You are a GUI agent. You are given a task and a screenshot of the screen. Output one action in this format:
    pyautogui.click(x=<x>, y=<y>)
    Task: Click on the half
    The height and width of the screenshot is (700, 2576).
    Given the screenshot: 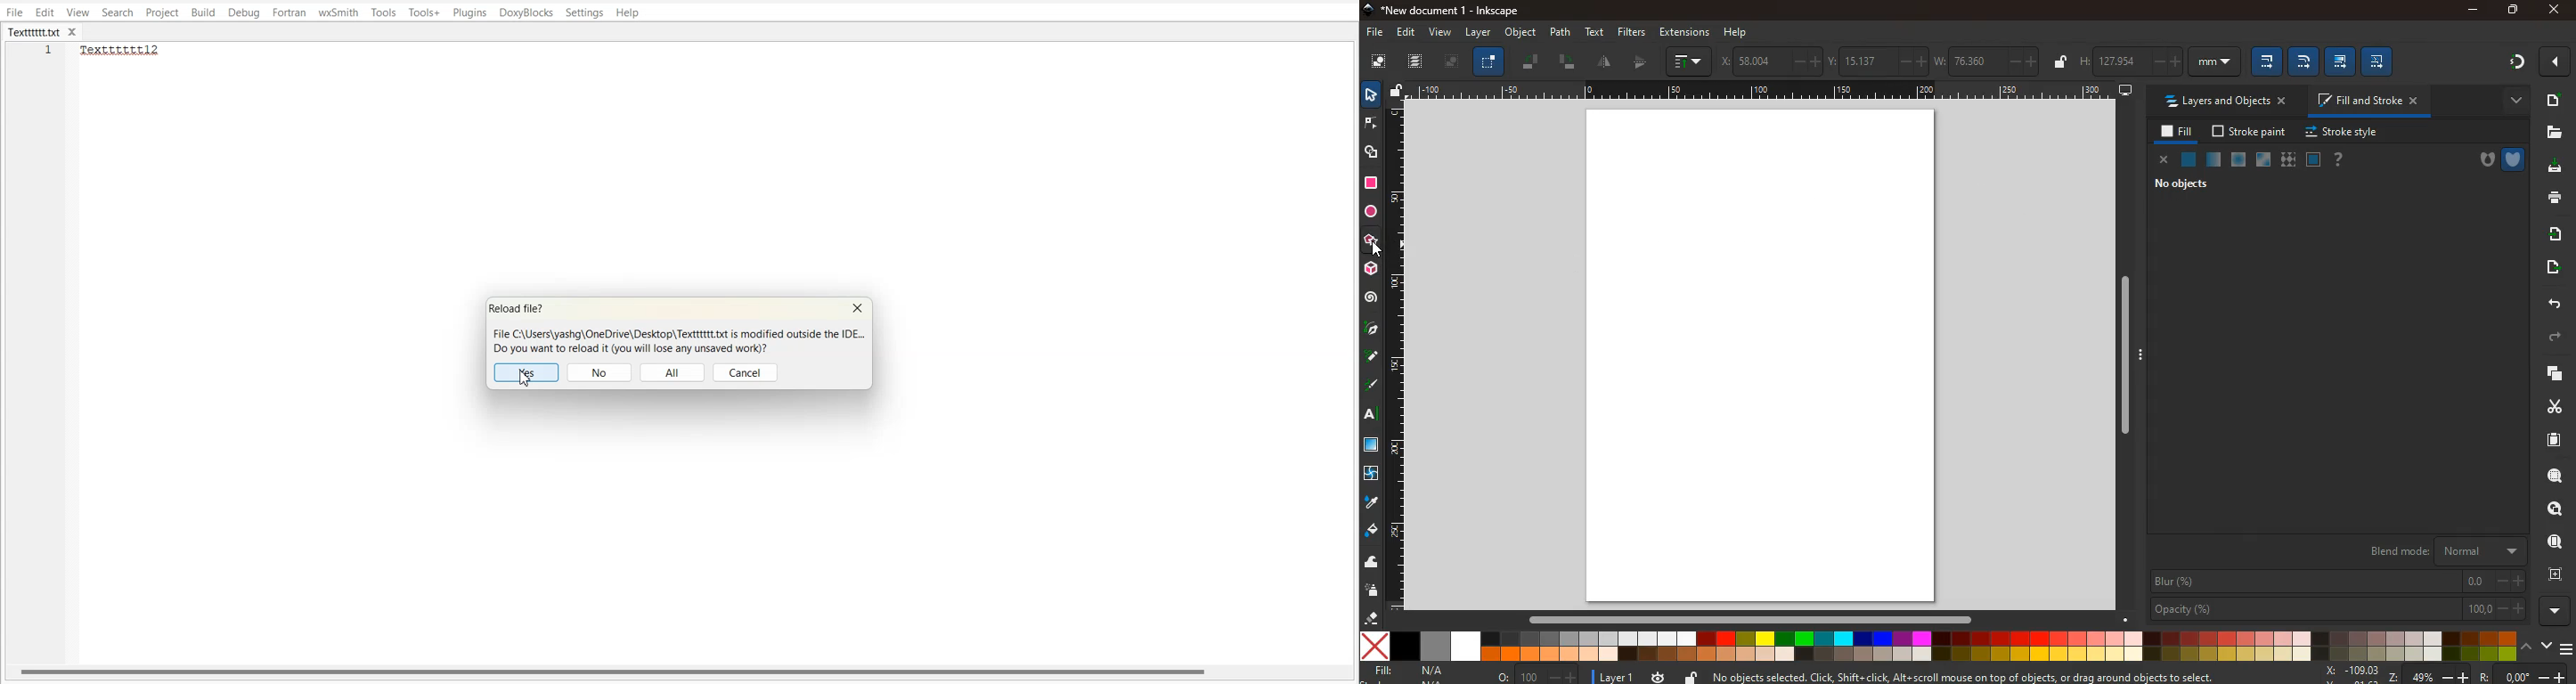 What is the action you would take?
    pyautogui.click(x=1642, y=63)
    